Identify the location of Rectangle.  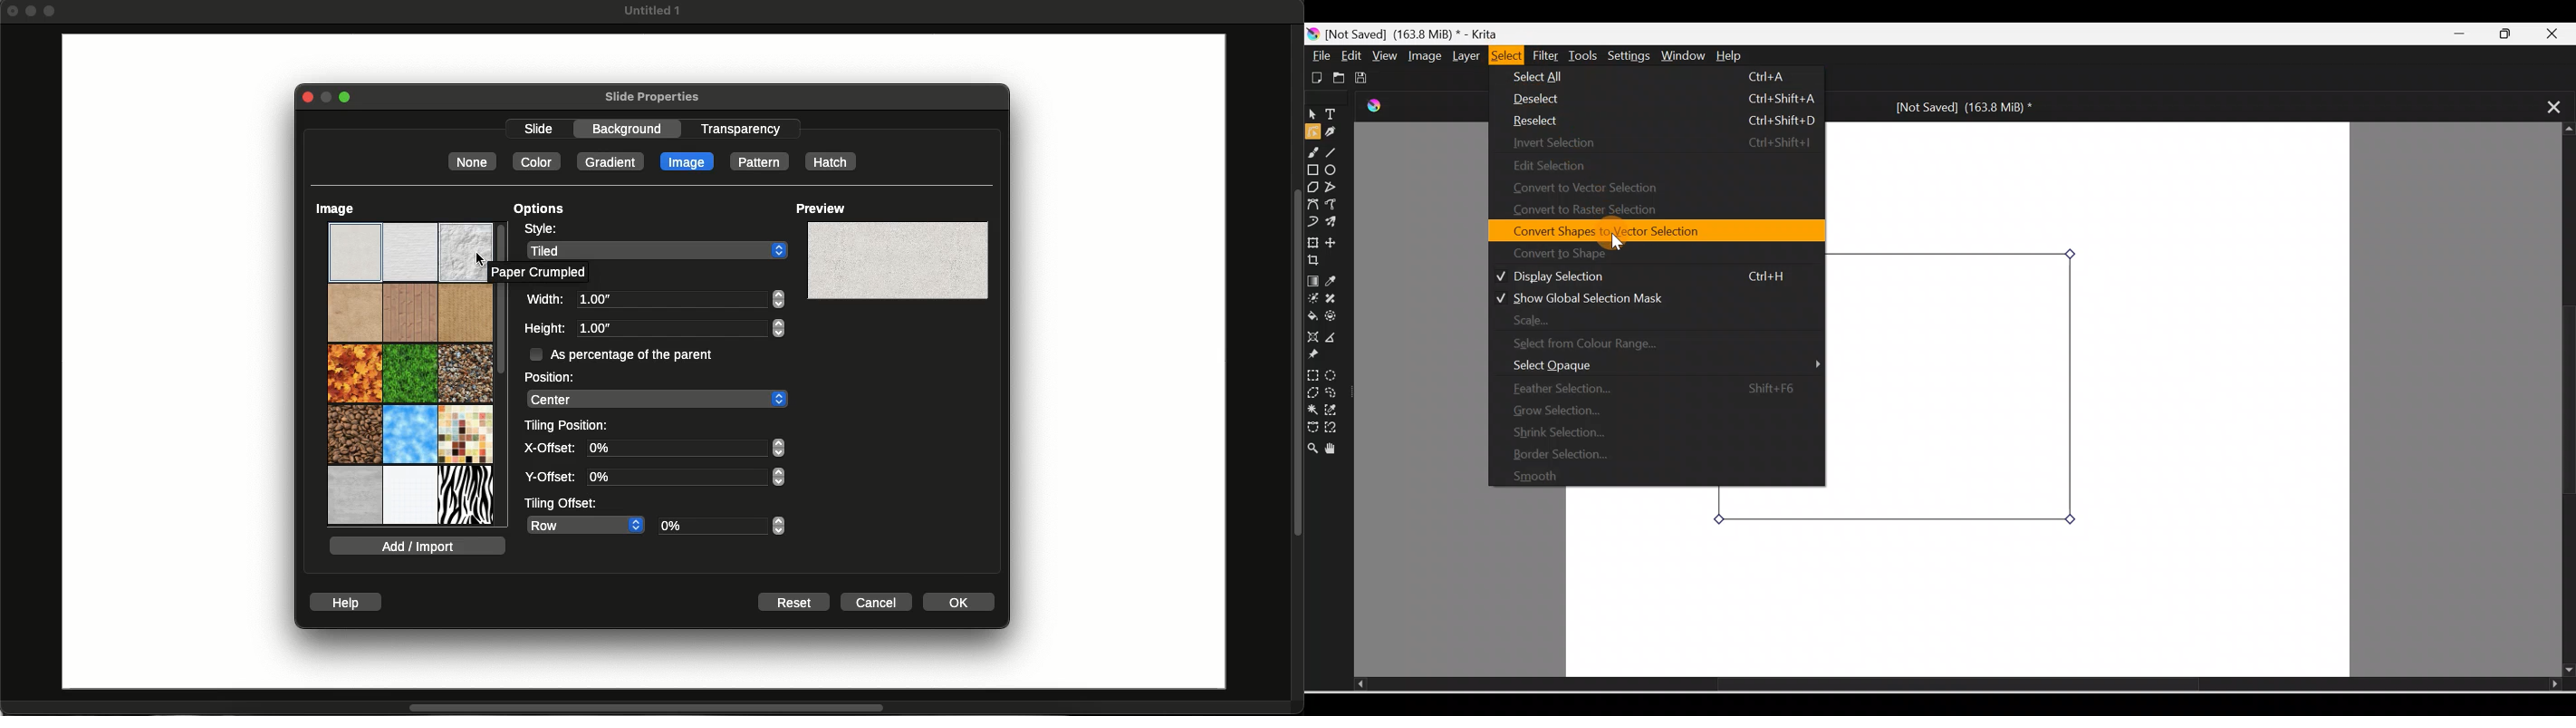
(1314, 170).